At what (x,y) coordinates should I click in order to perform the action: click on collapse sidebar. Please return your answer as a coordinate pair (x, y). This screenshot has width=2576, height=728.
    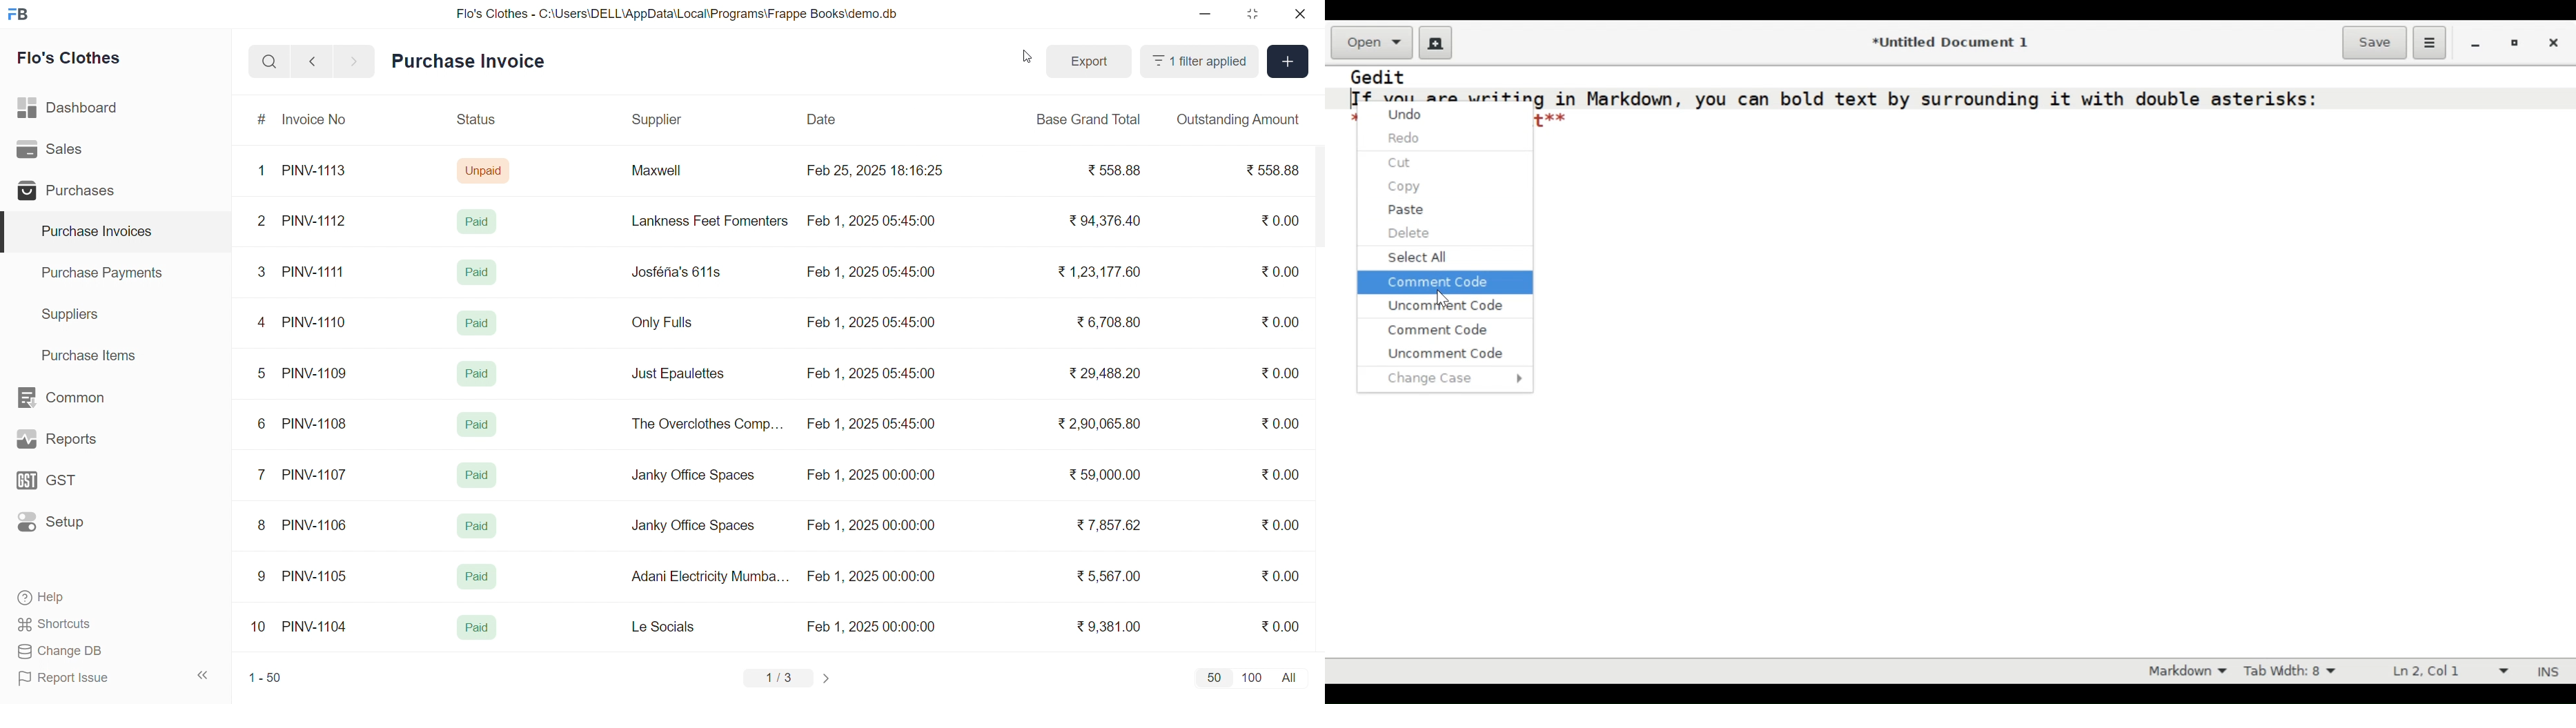
    Looking at the image, I should click on (204, 676).